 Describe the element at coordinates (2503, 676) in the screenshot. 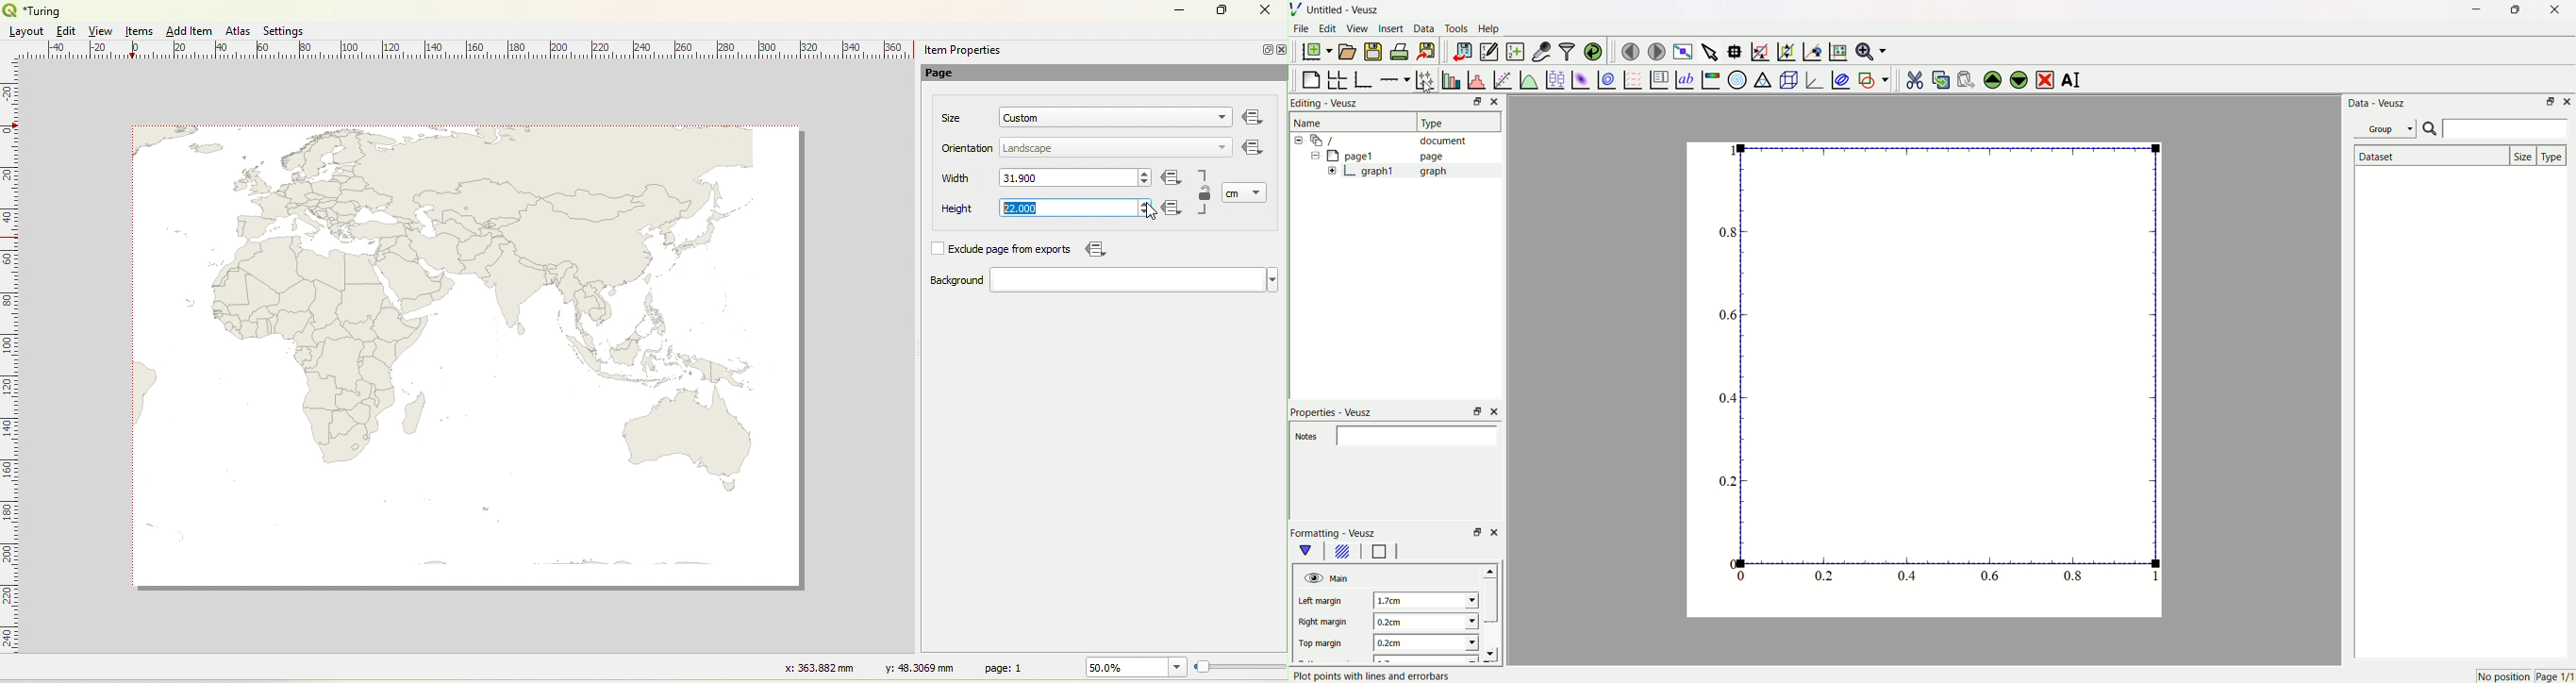

I see `no position` at that location.